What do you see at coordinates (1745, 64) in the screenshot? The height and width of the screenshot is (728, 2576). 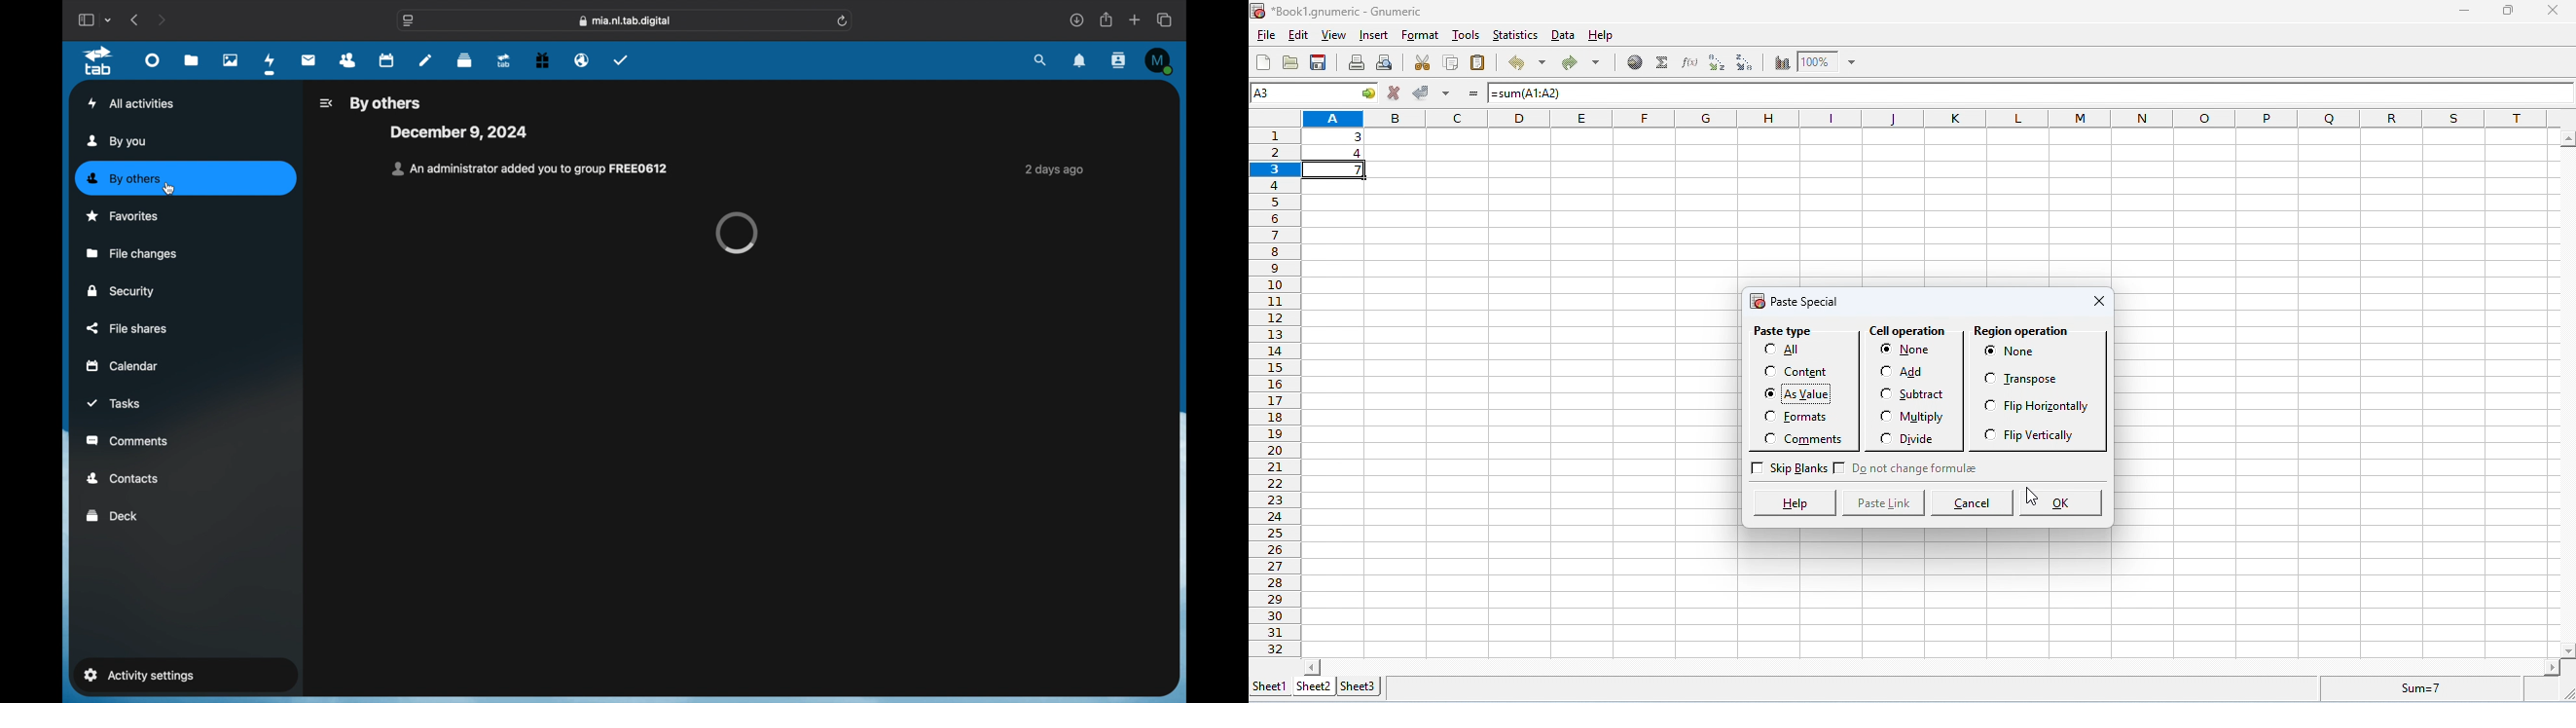 I see `sort descending` at bounding box center [1745, 64].